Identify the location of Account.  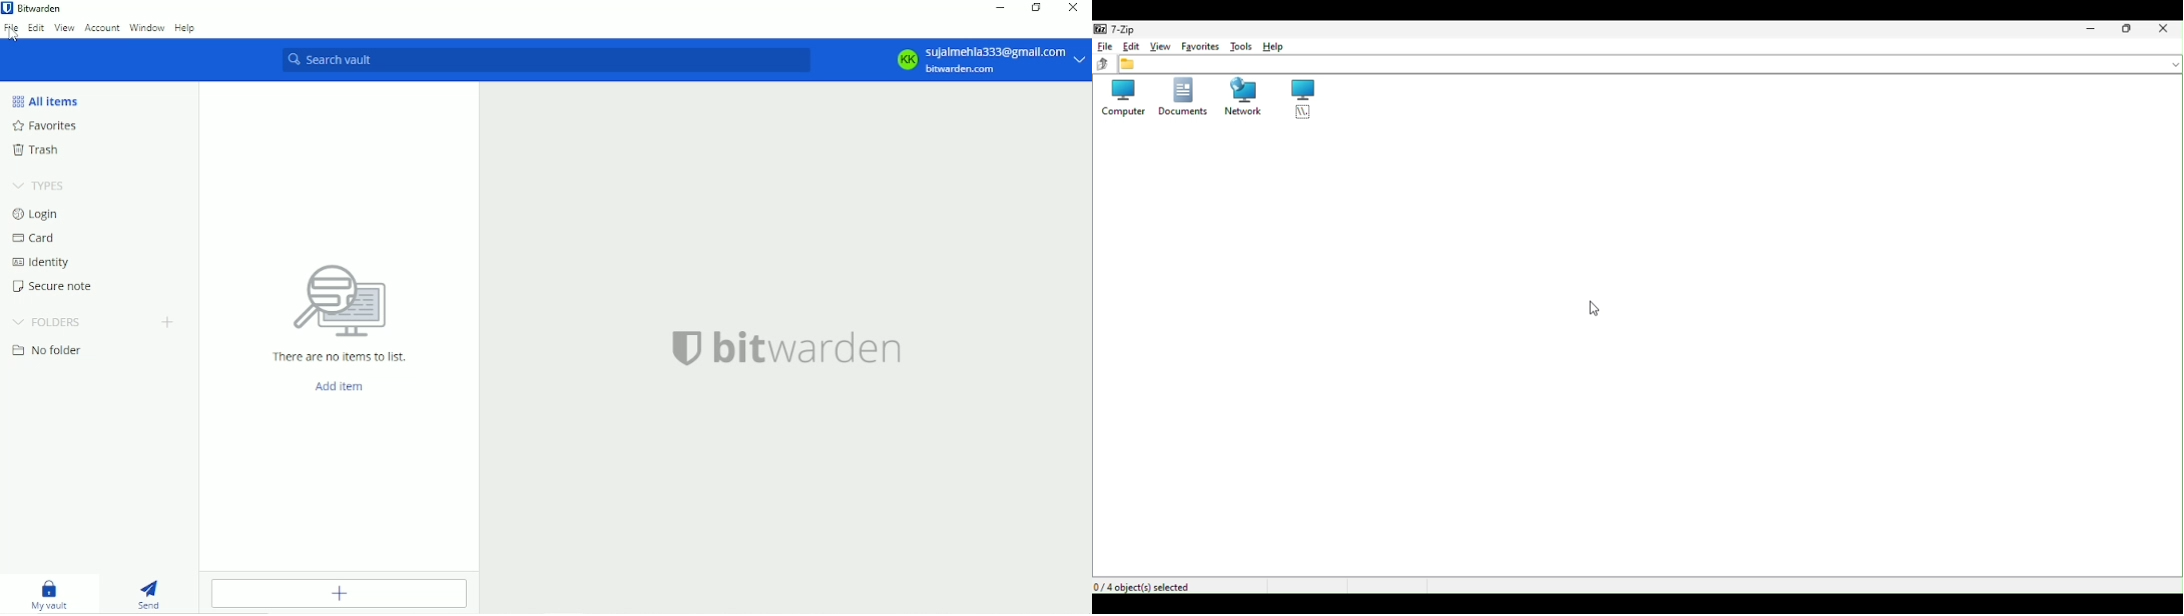
(102, 29).